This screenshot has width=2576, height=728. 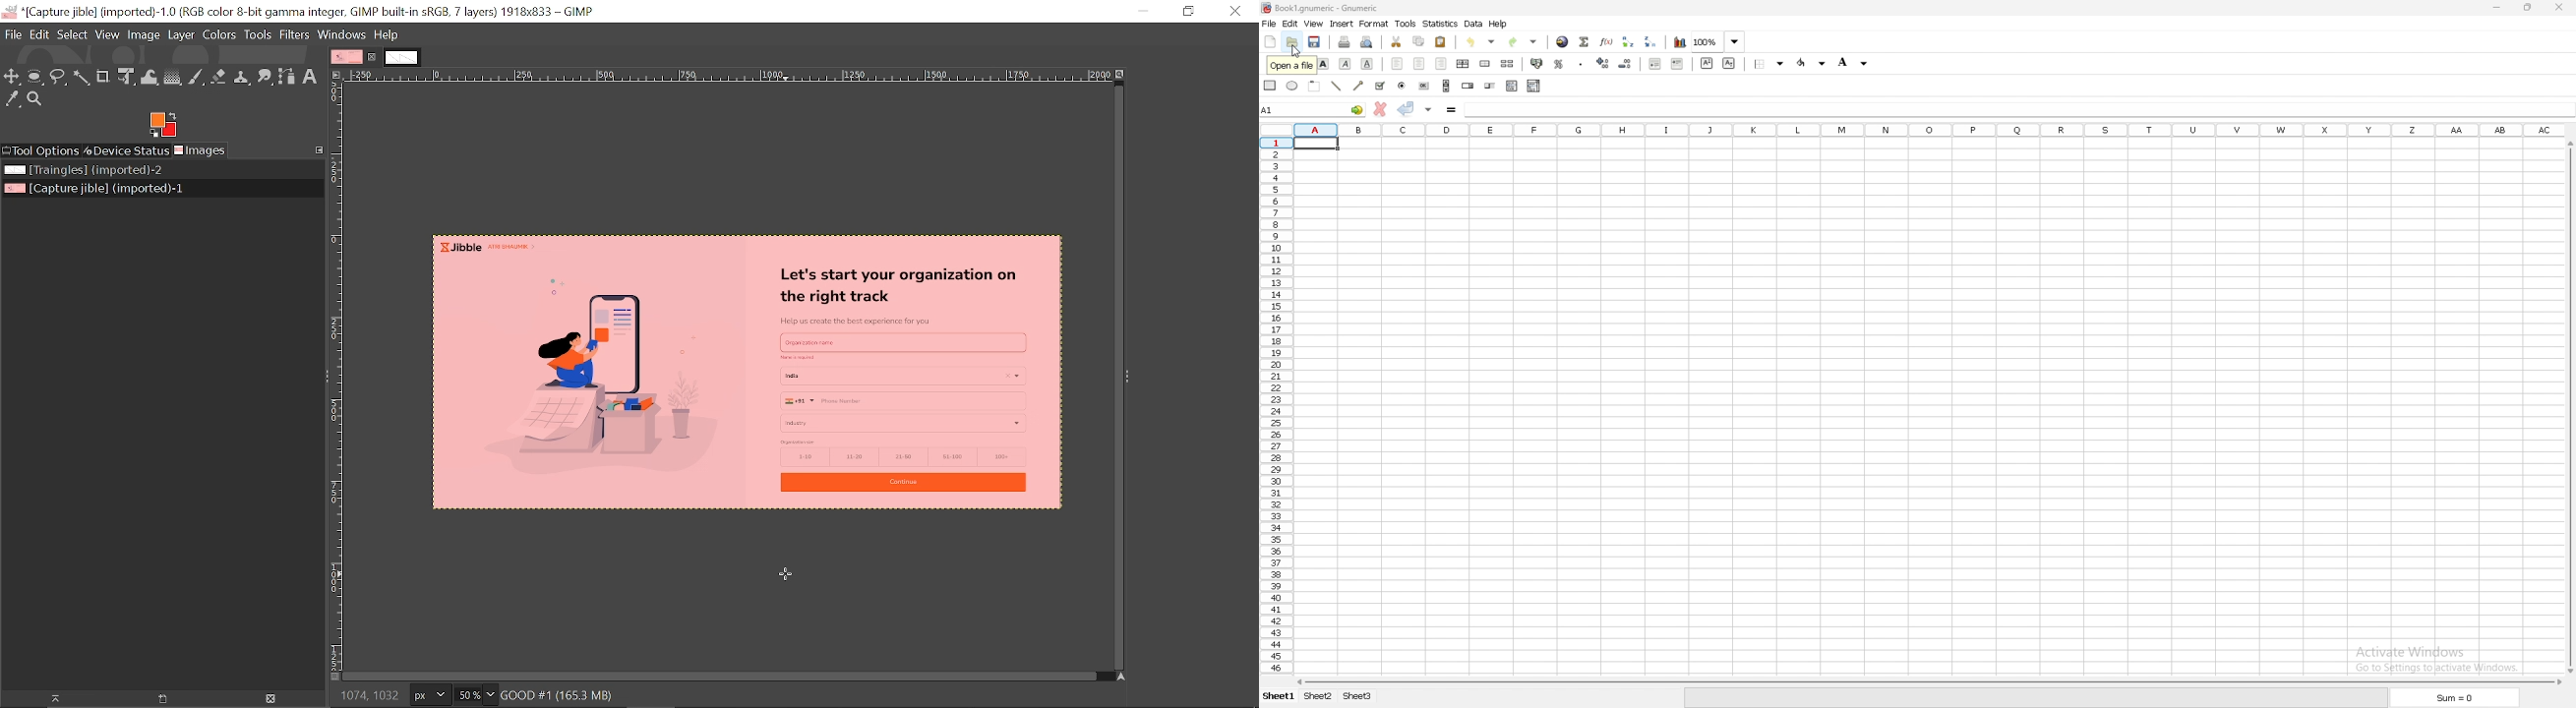 I want to click on spin button, so click(x=1469, y=86).